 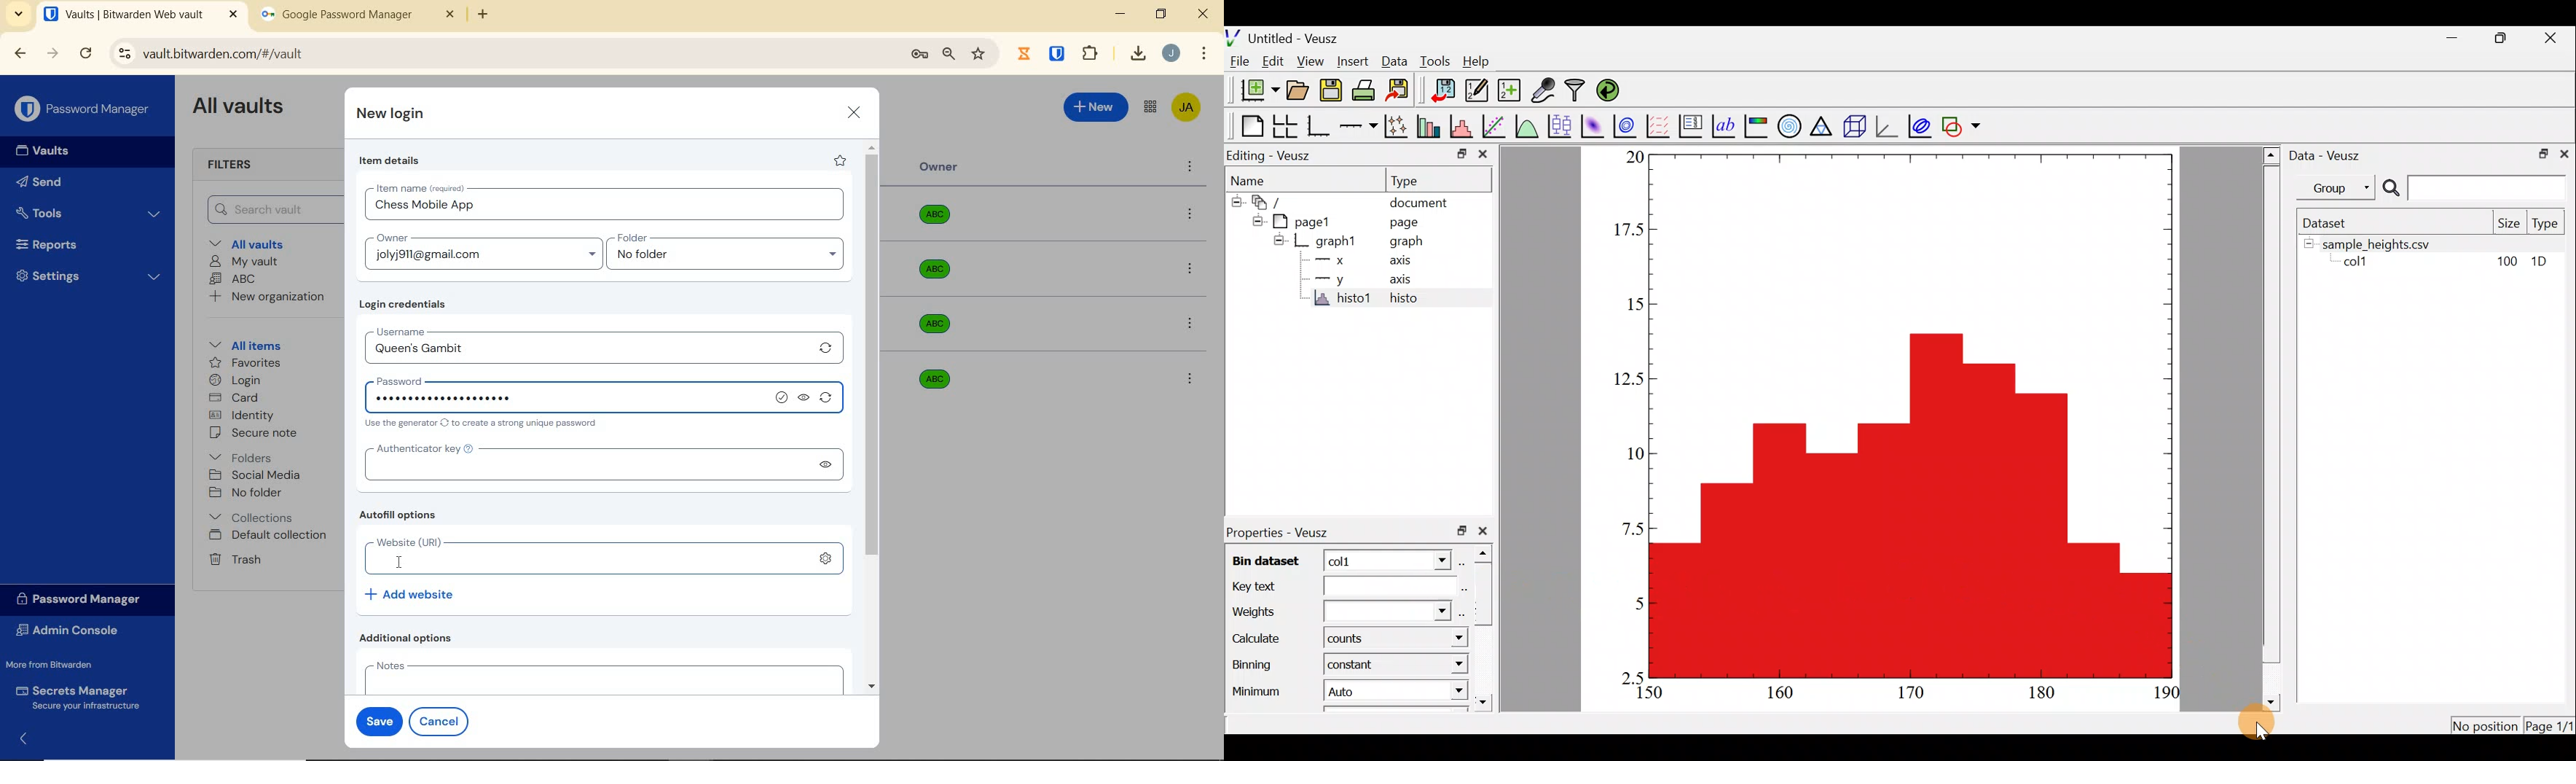 I want to click on hide, so click(x=1255, y=221).